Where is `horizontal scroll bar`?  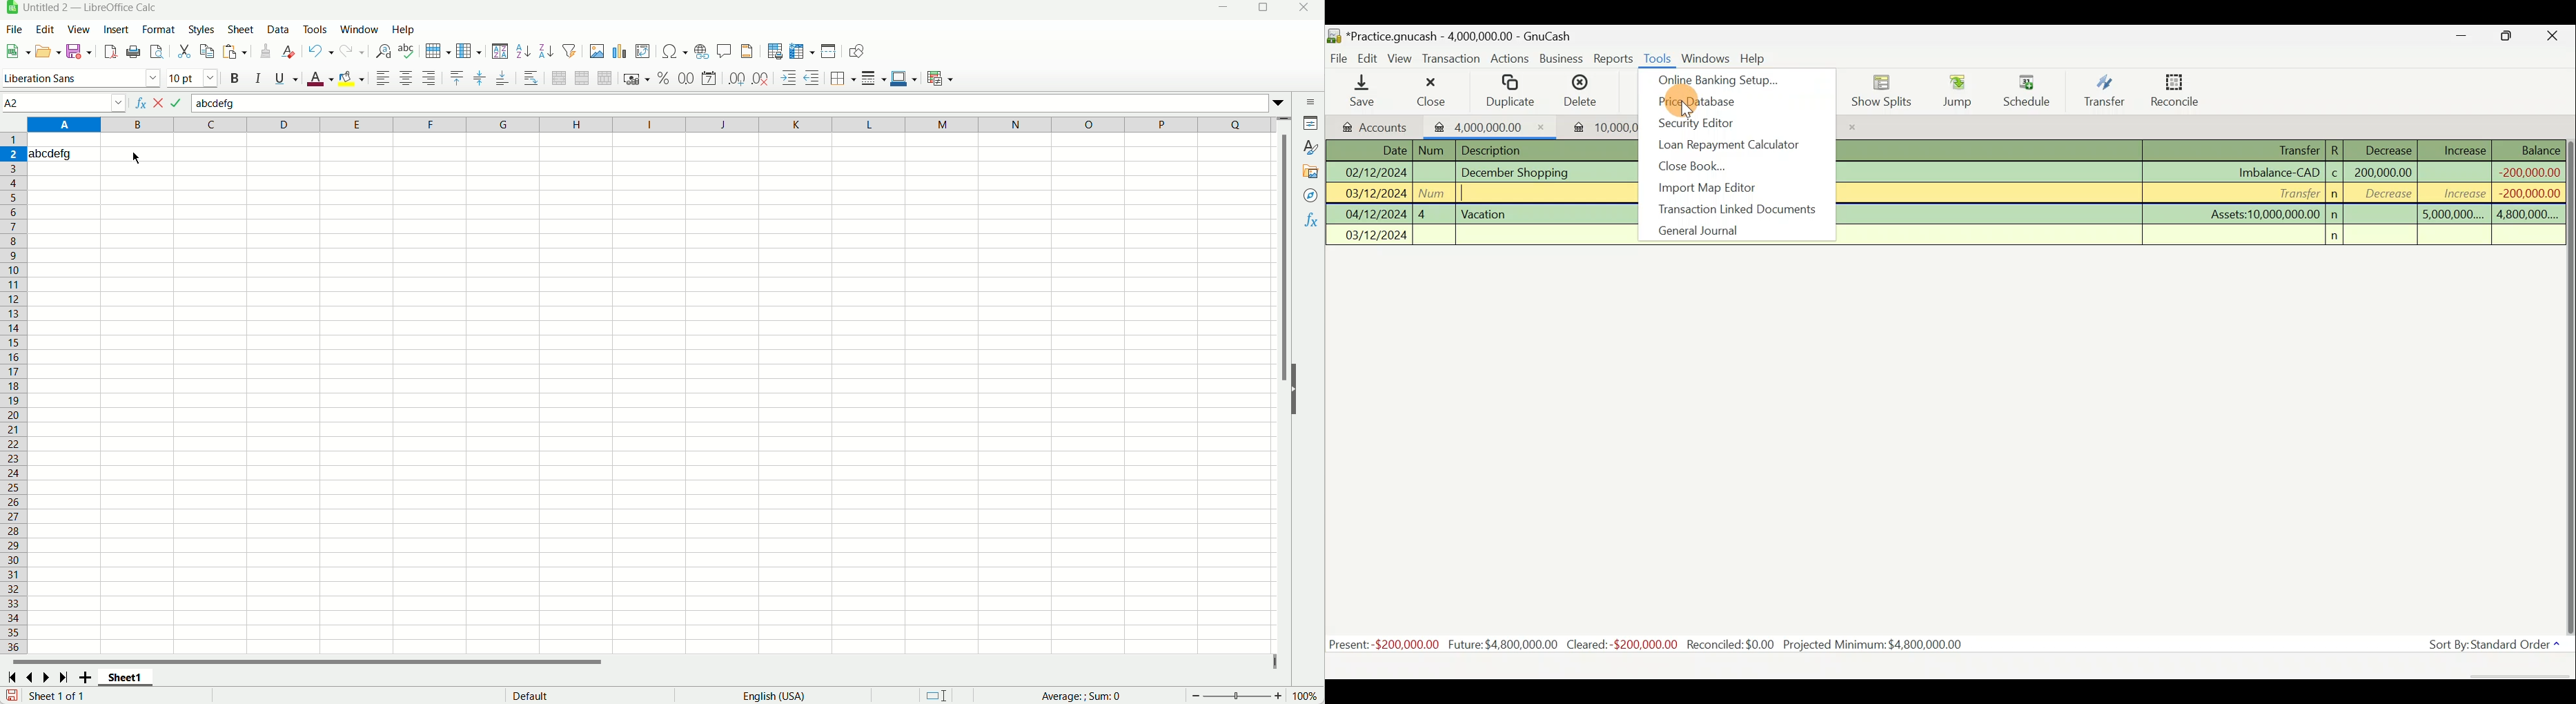 horizontal scroll bar is located at coordinates (640, 662).